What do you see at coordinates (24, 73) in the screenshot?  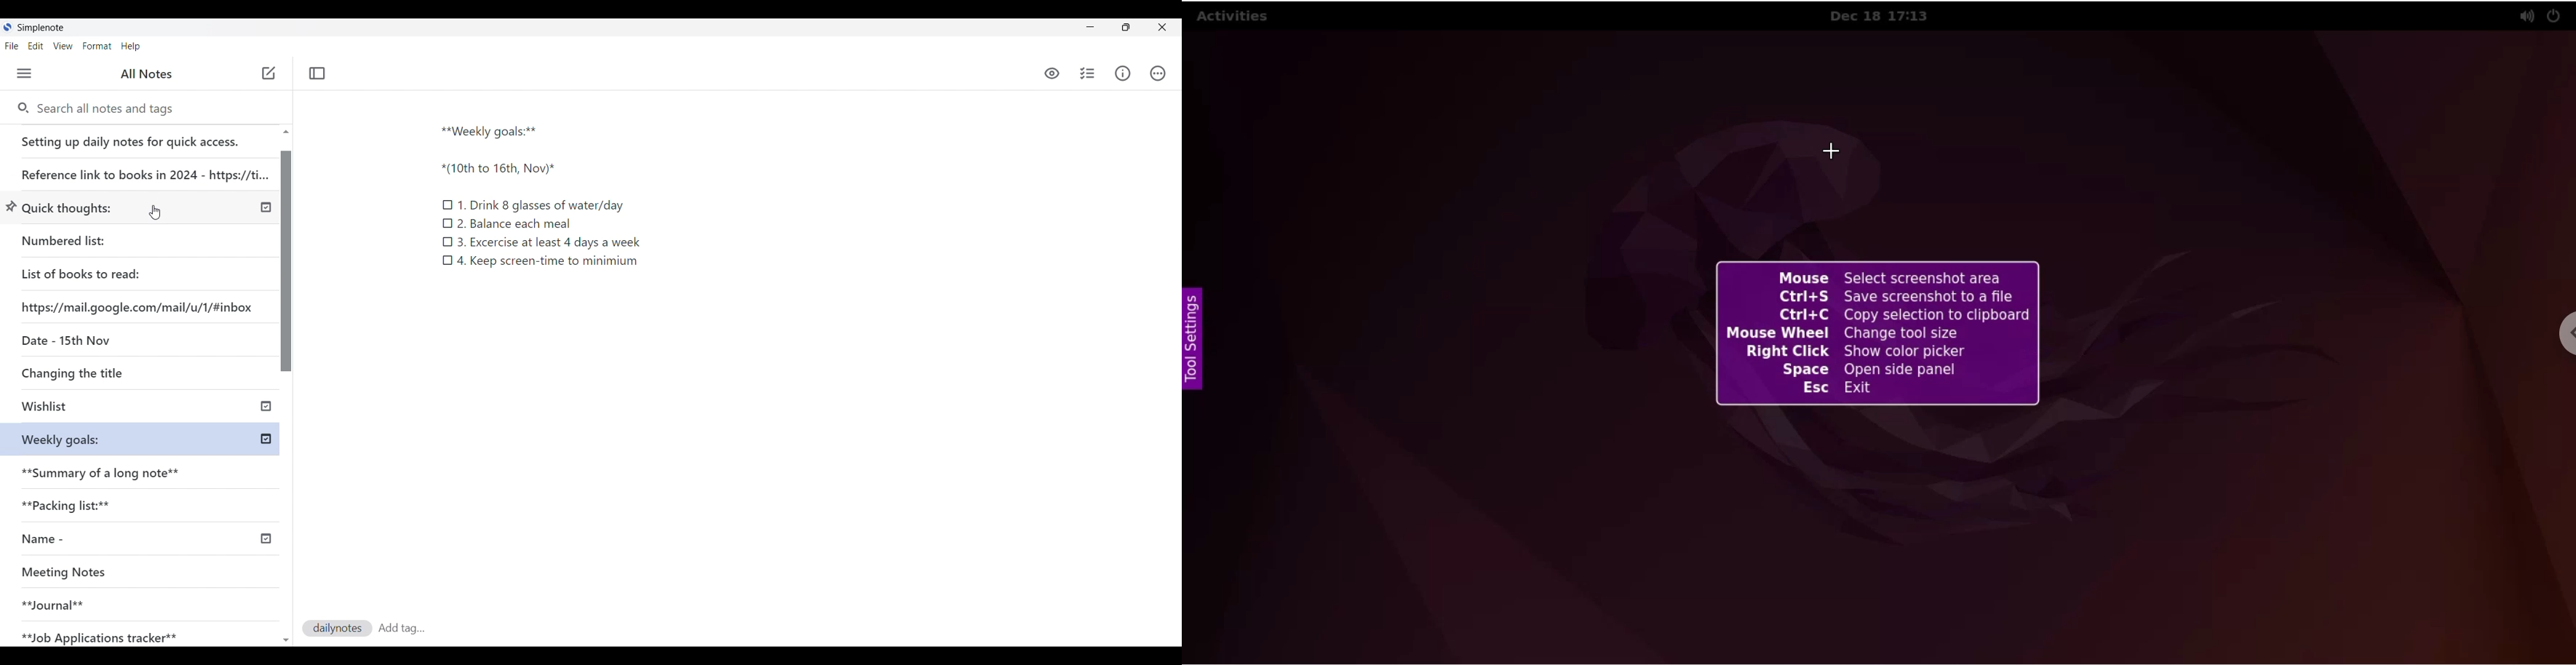 I see `Menu` at bounding box center [24, 73].